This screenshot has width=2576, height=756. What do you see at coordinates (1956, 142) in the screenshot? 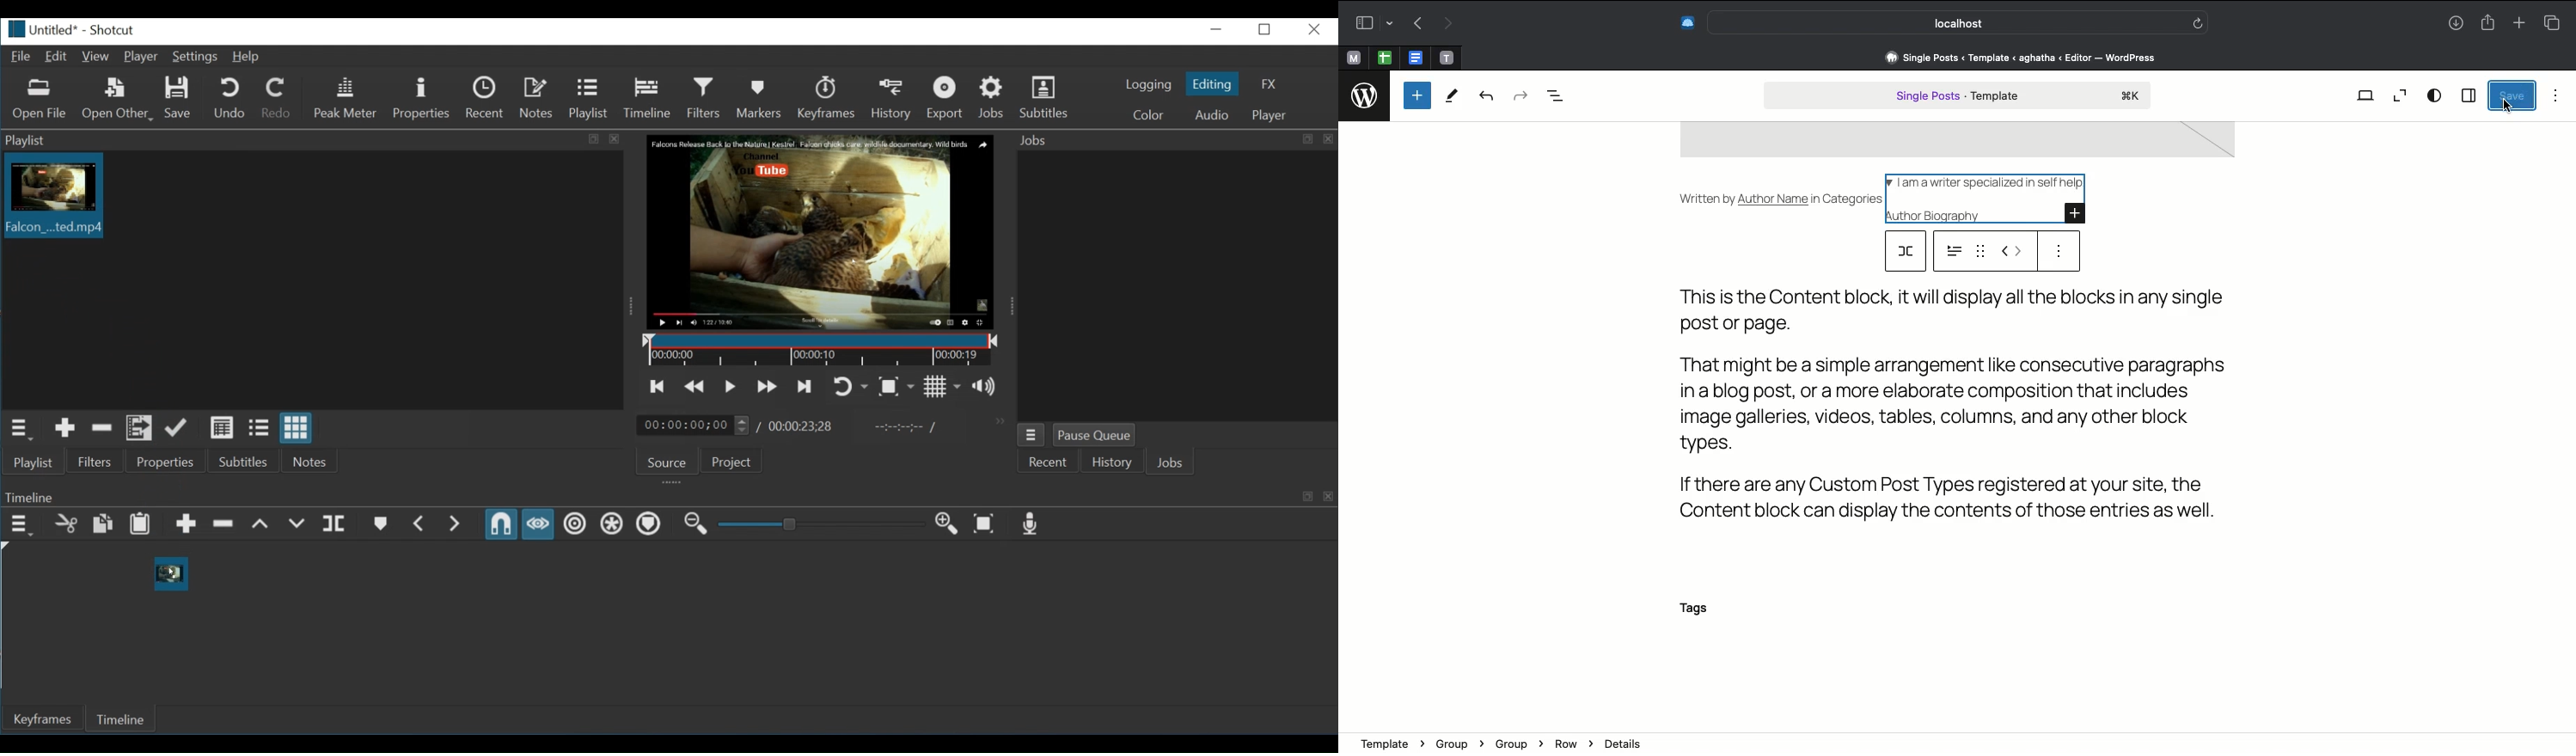
I see `image` at bounding box center [1956, 142].